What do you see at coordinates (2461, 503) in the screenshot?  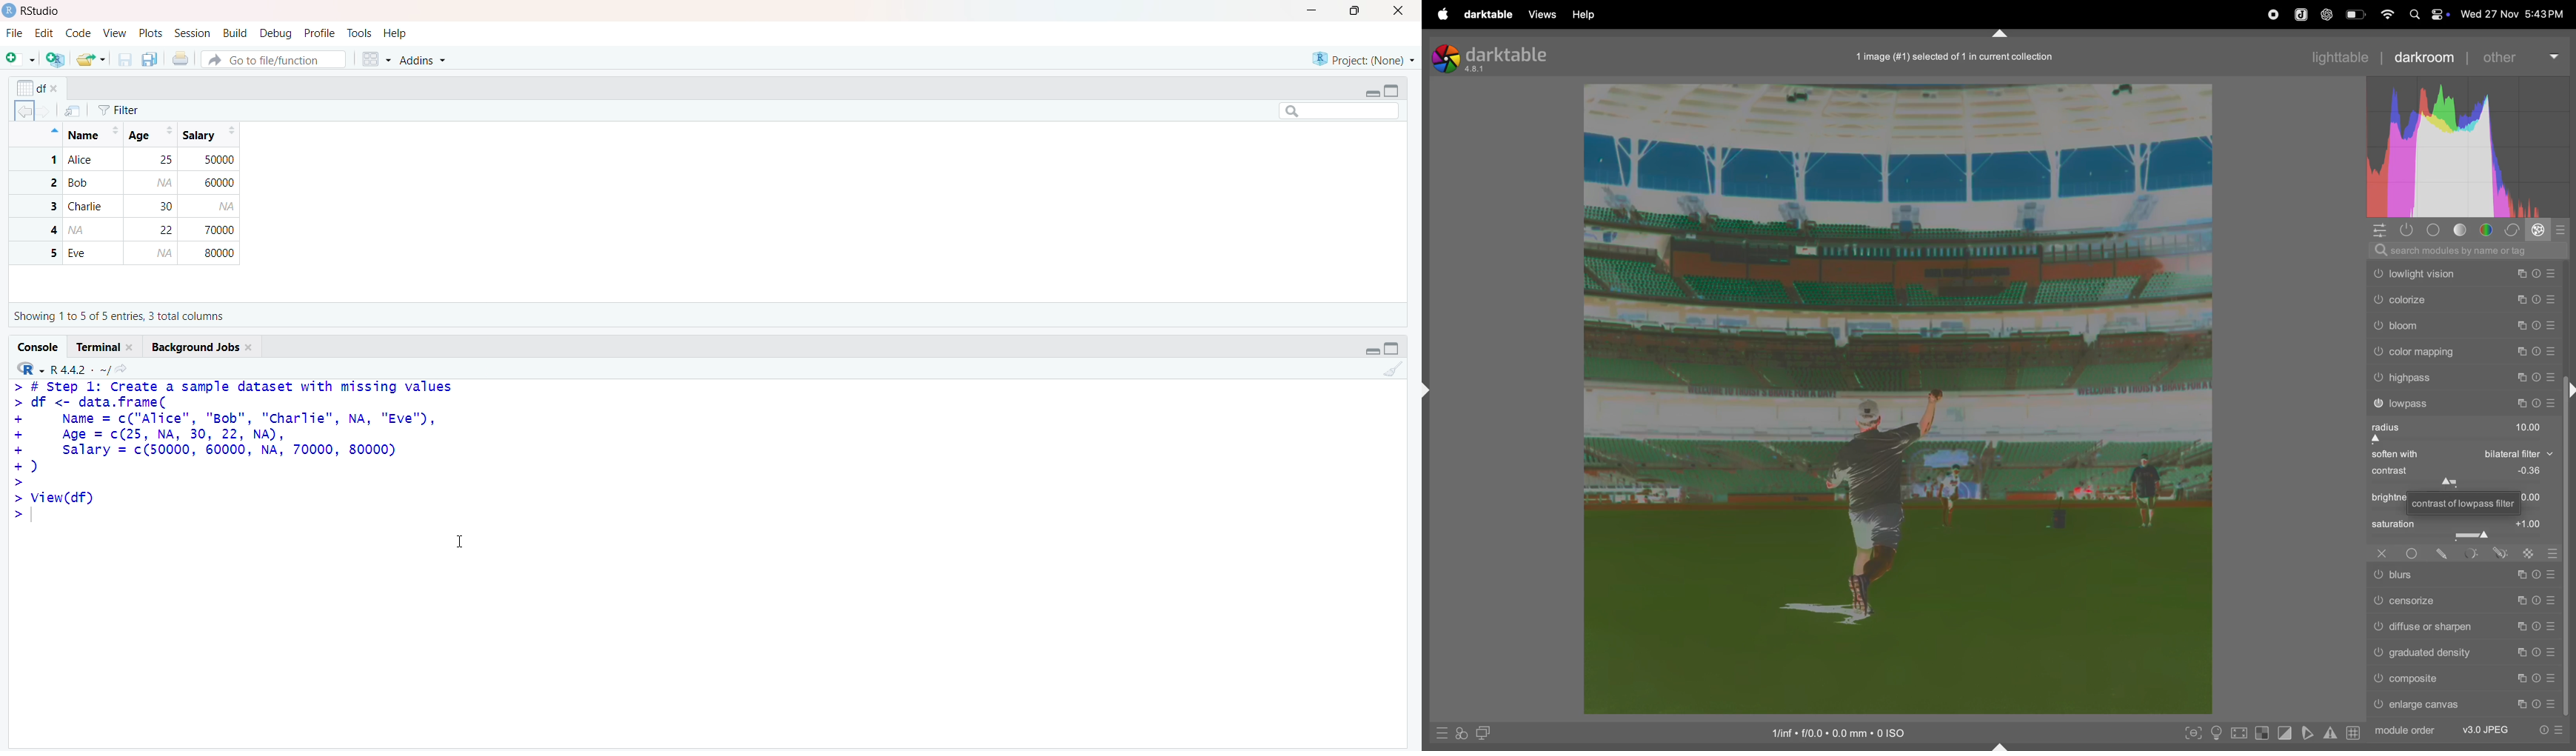 I see `contrast of lowpass filler` at bounding box center [2461, 503].